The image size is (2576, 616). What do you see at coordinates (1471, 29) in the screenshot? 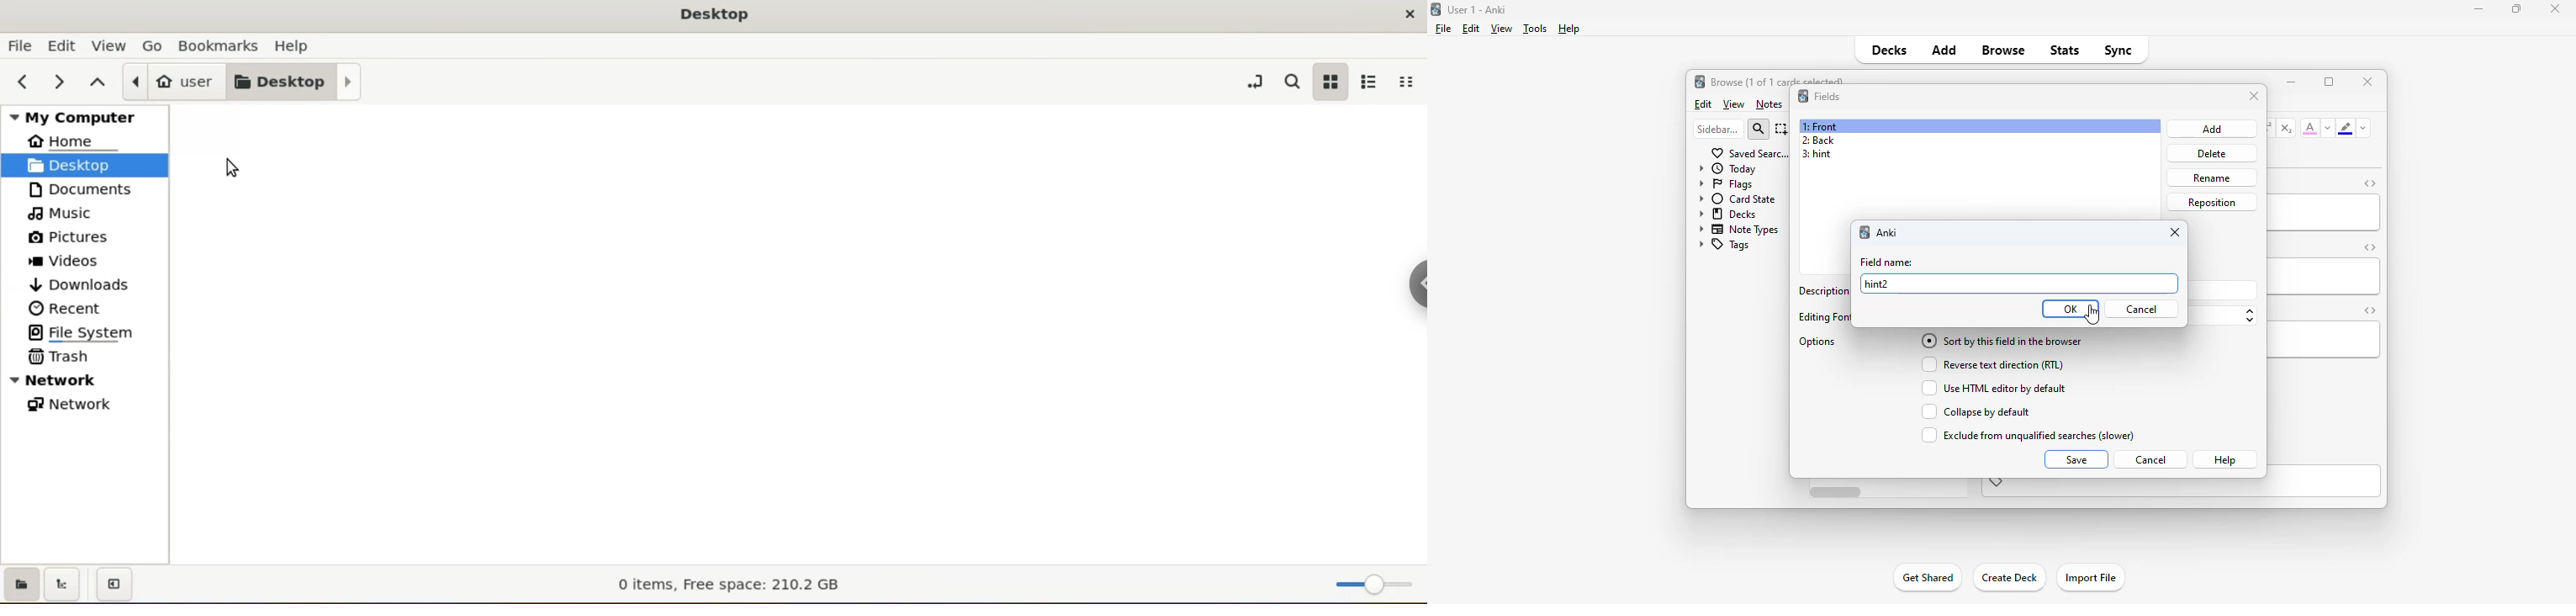
I see `edit` at bounding box center [1471, 29].